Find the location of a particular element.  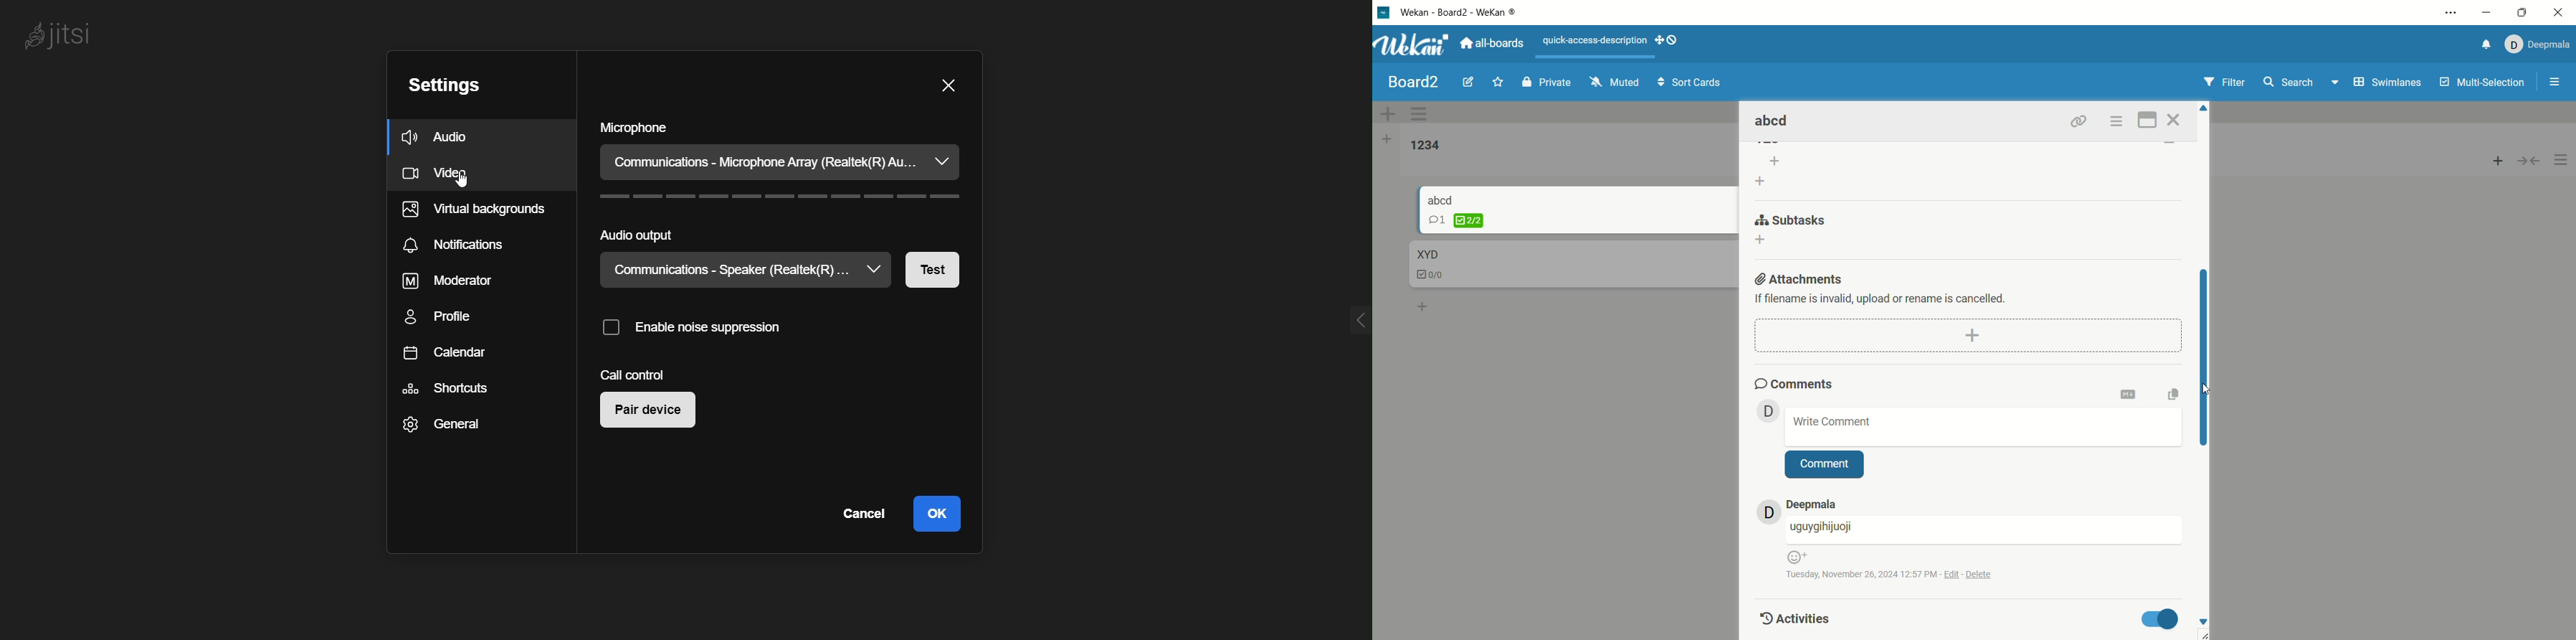

swimlanes is located at coordinates (2389, 84).